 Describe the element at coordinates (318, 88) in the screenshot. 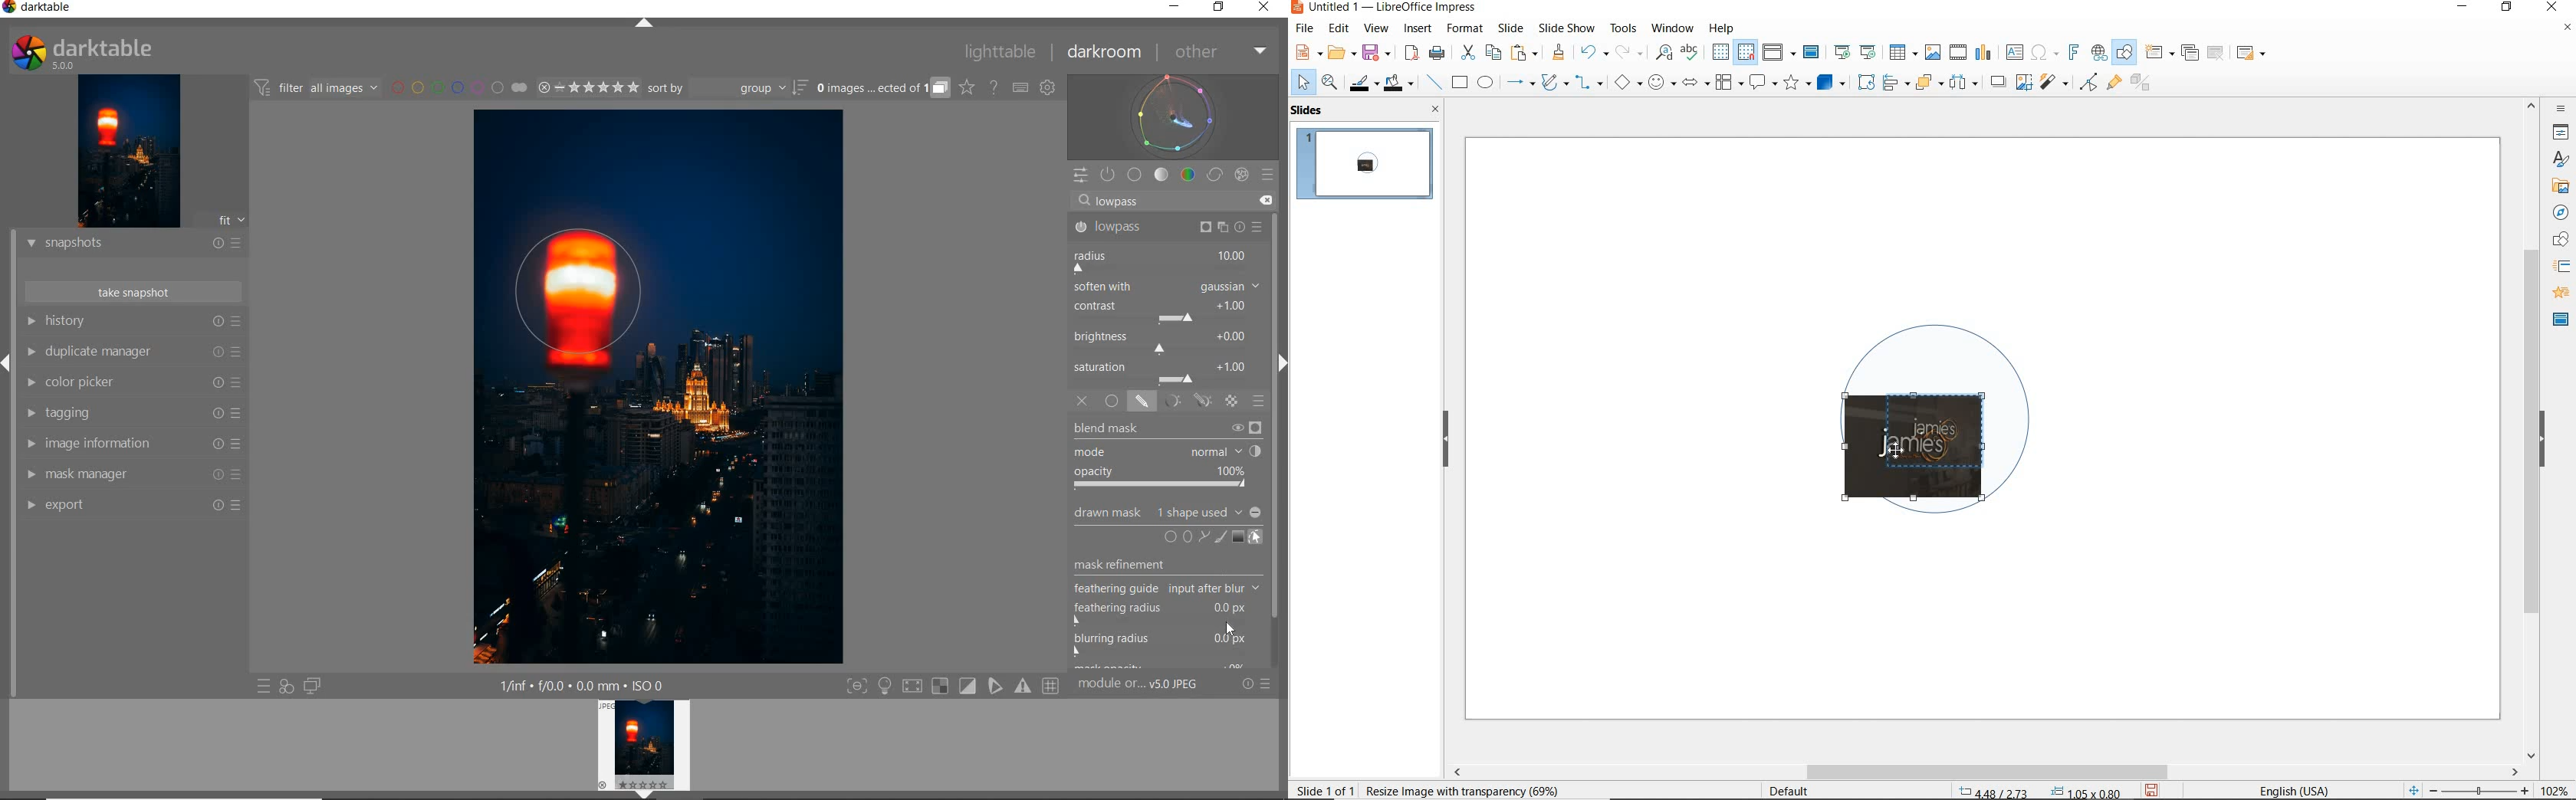

I see `FILTER IMAGES BASED ON THEIR MODULE ORDER` at that location.